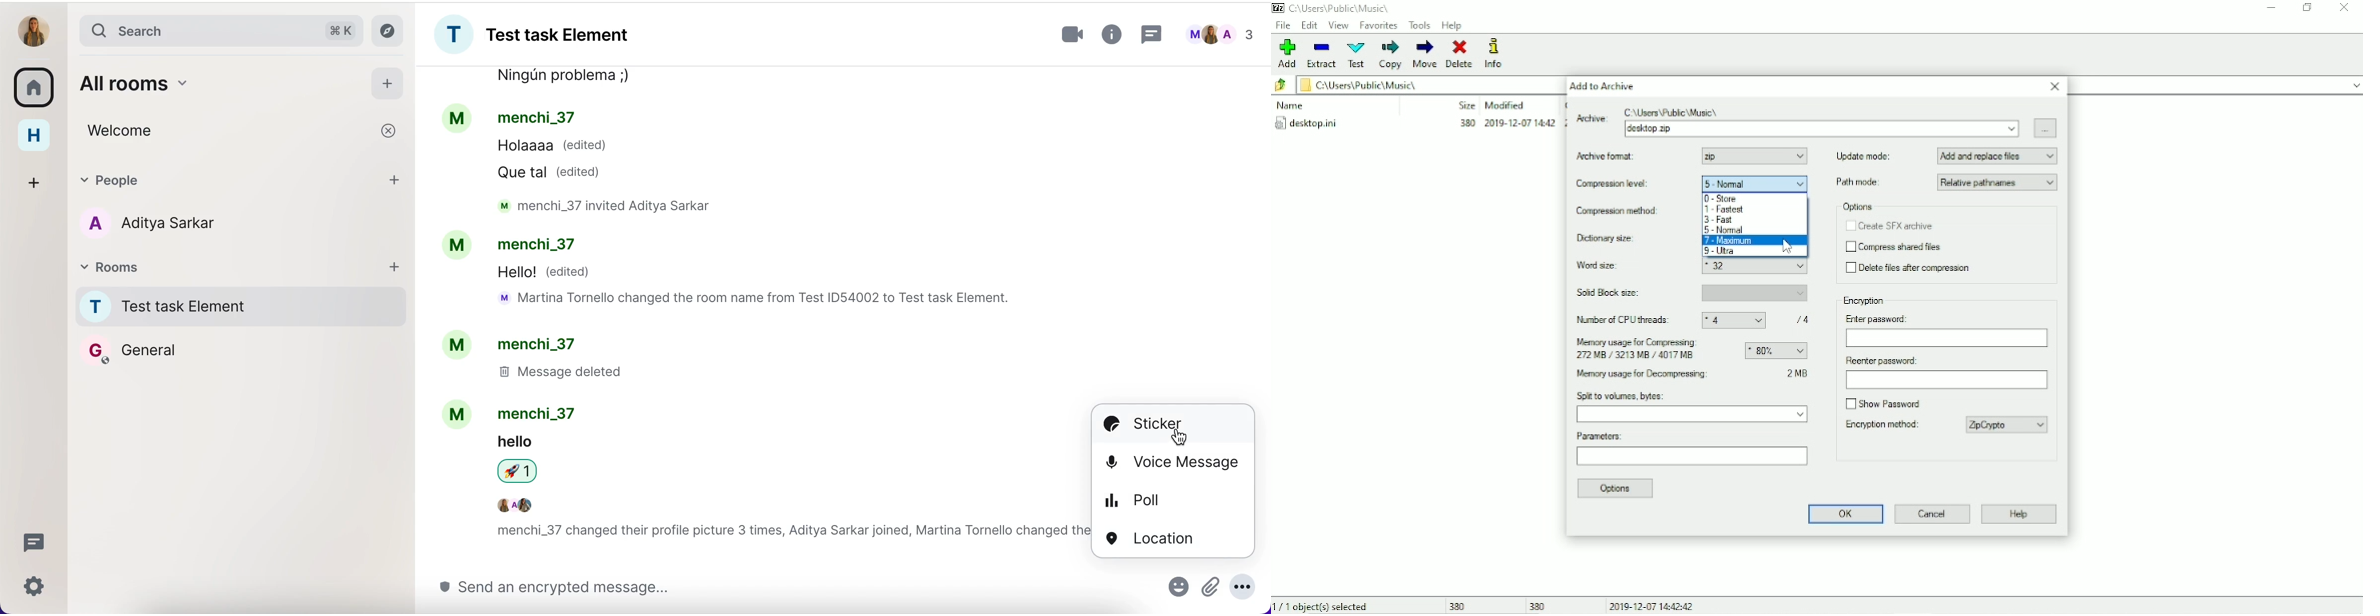 The width and height of the screenshot is (2380, 616). What do you see at coordinates (234, 332) in the screenshot?
I see `rooms names` at bounding box center [234, 332].